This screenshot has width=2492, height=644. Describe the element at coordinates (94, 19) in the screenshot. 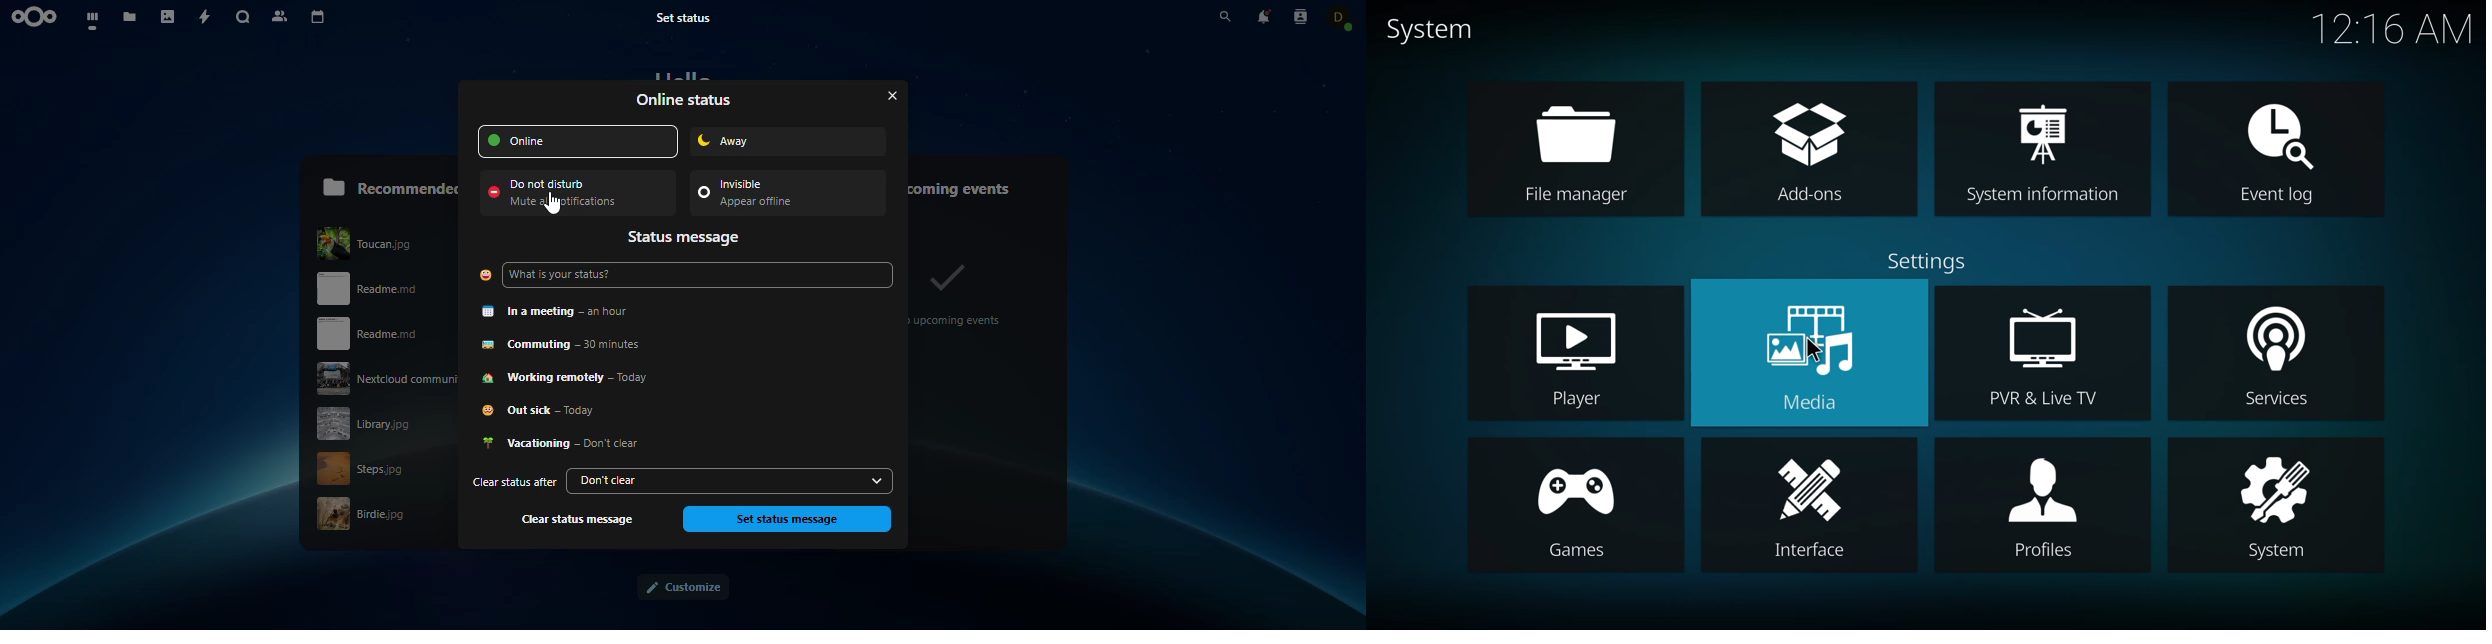

I see `dashboard` at that location.